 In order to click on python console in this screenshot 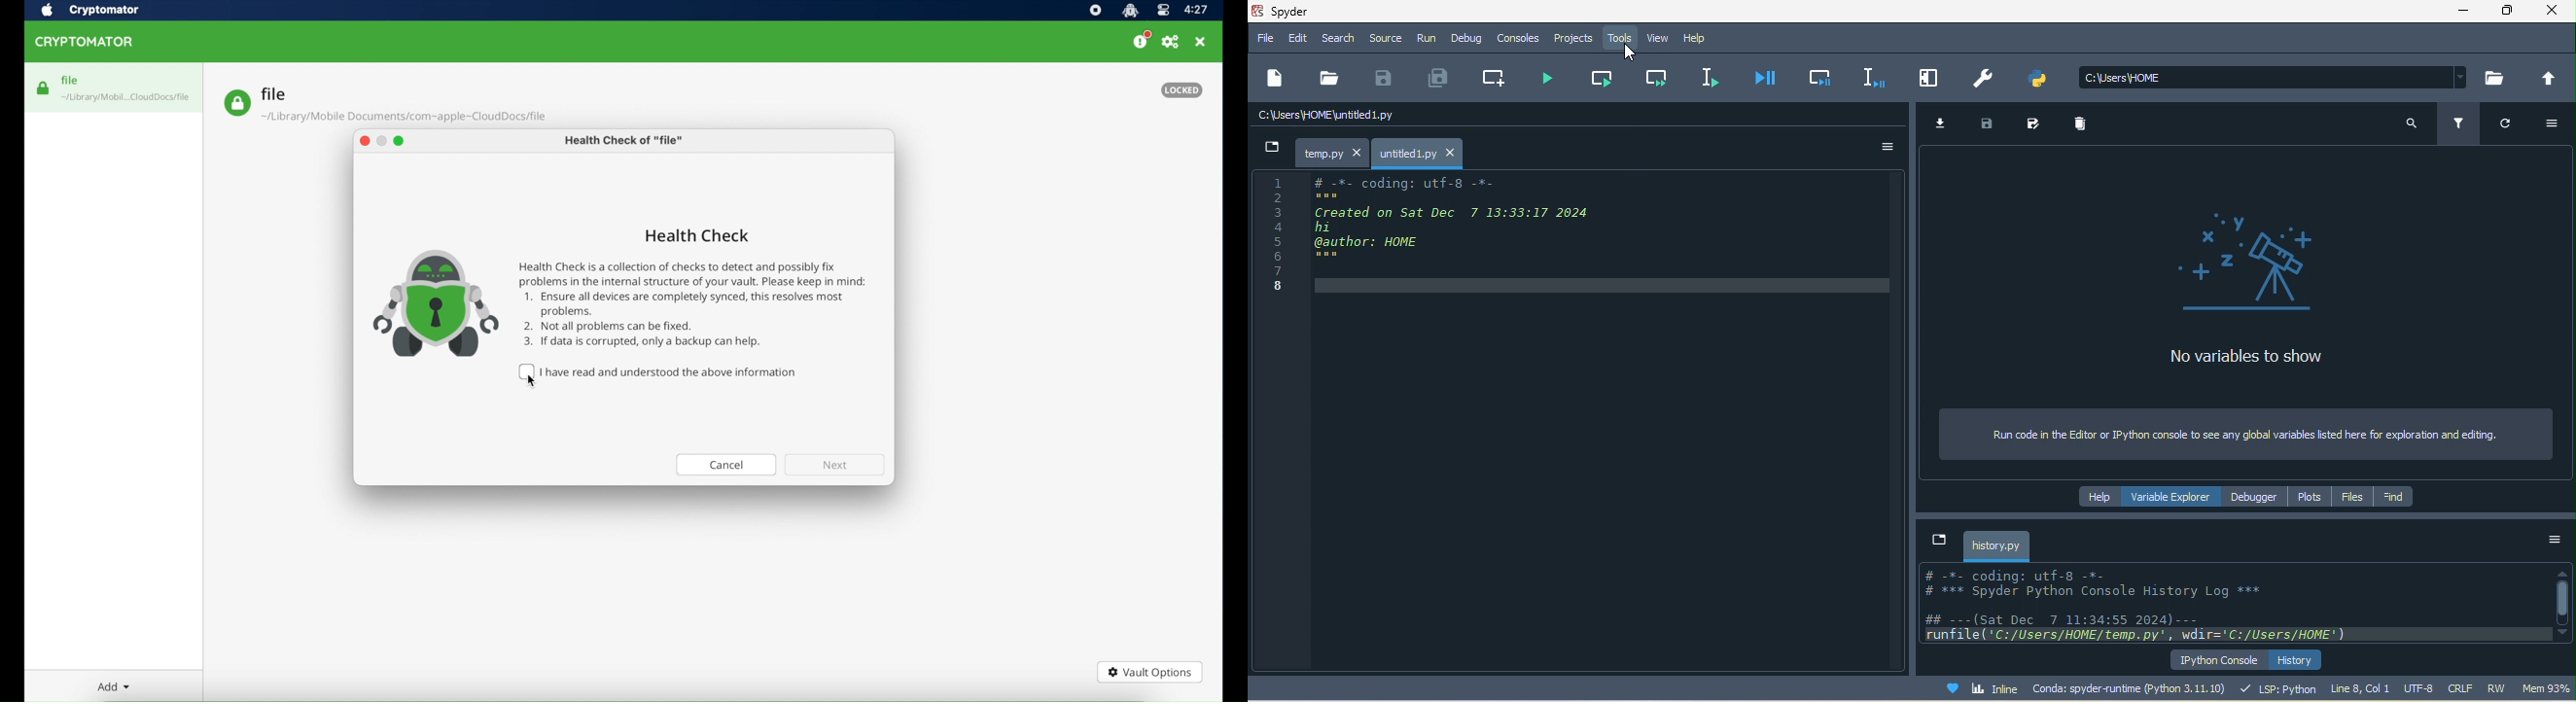, I will do `click(2216, 660)`.